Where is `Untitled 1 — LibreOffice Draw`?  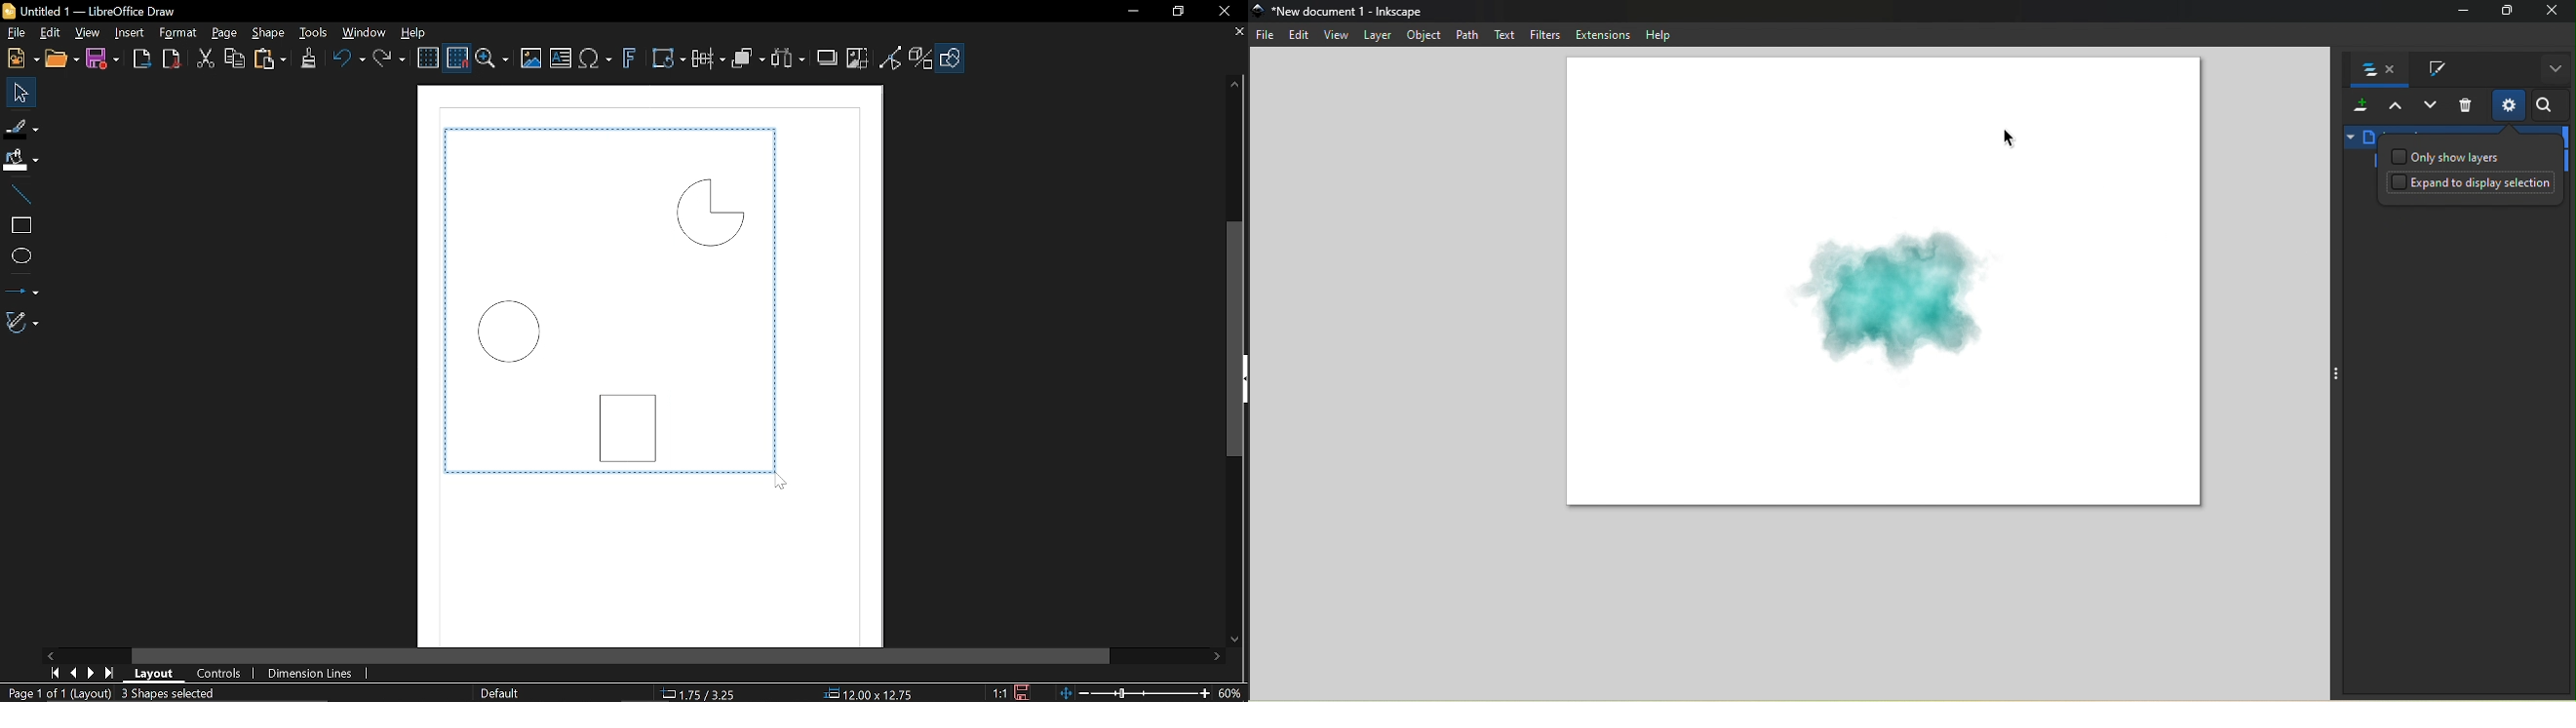
Untitled 1 — LibreOffice Draw is located at coordinates (108, 11).